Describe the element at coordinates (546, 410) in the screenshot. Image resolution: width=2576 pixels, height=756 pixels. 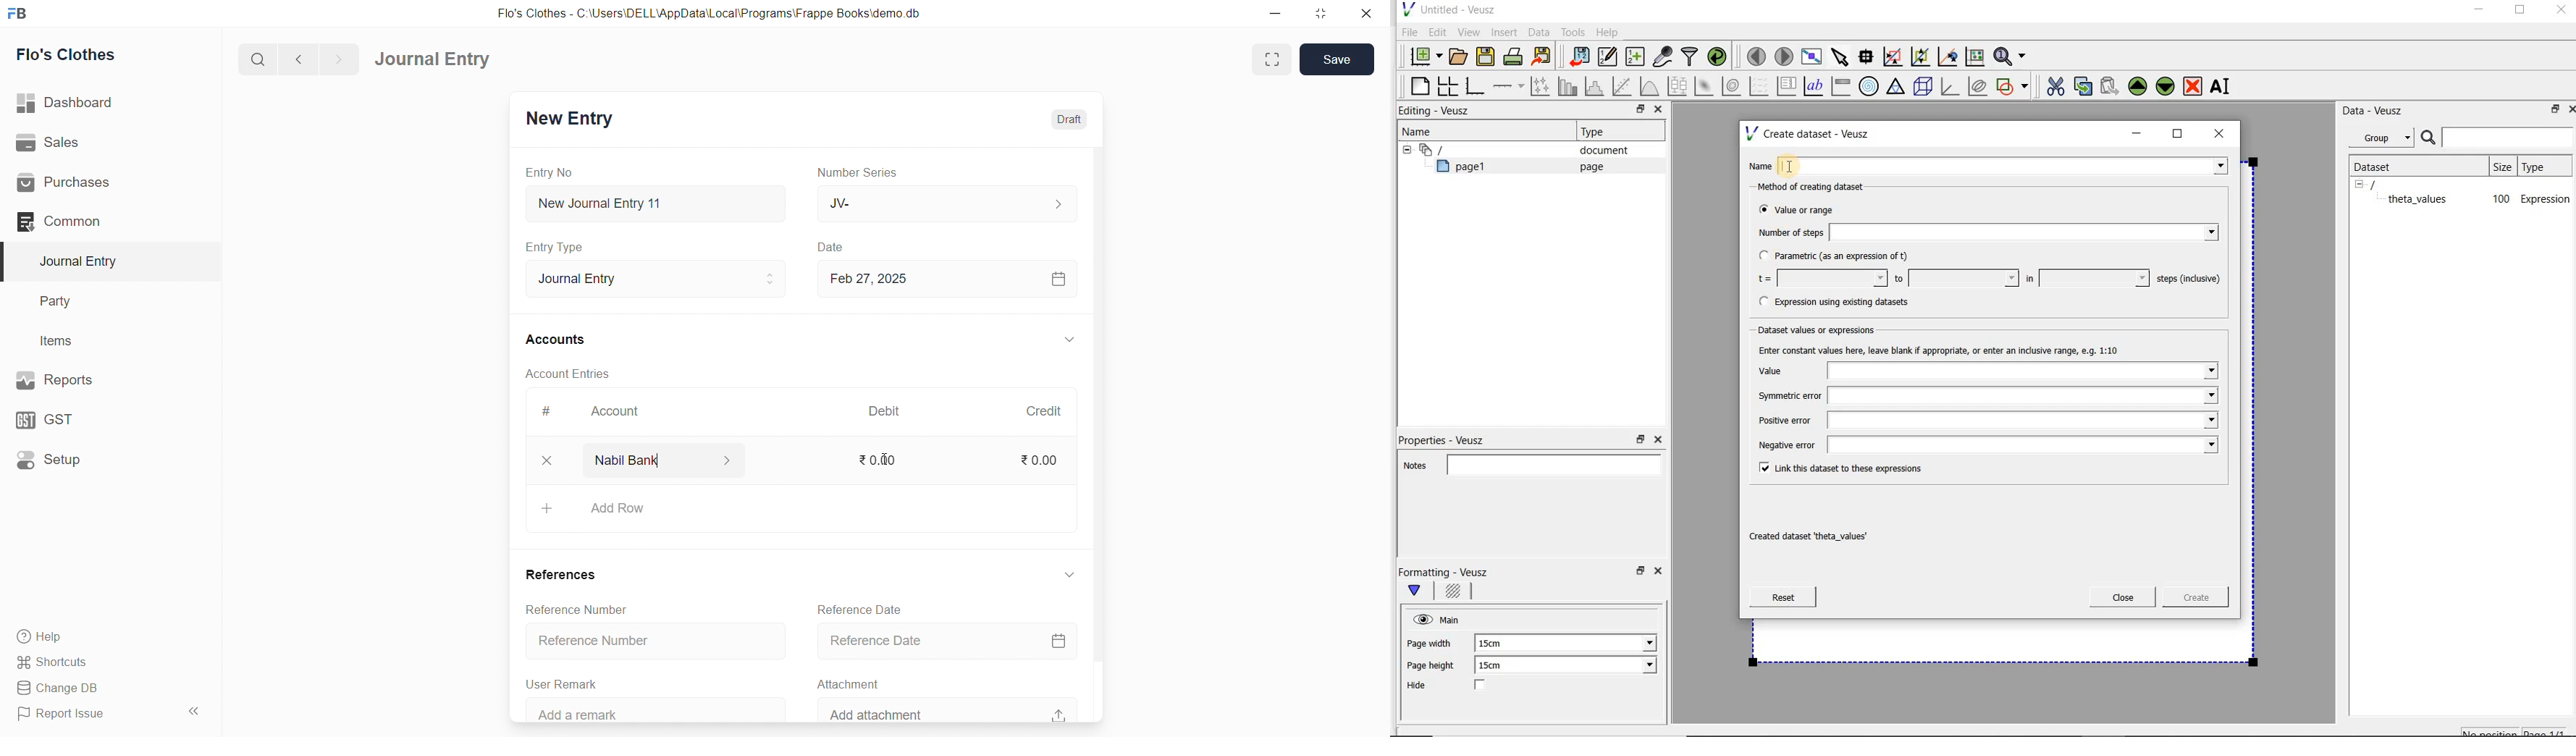
I see `#` at that location.